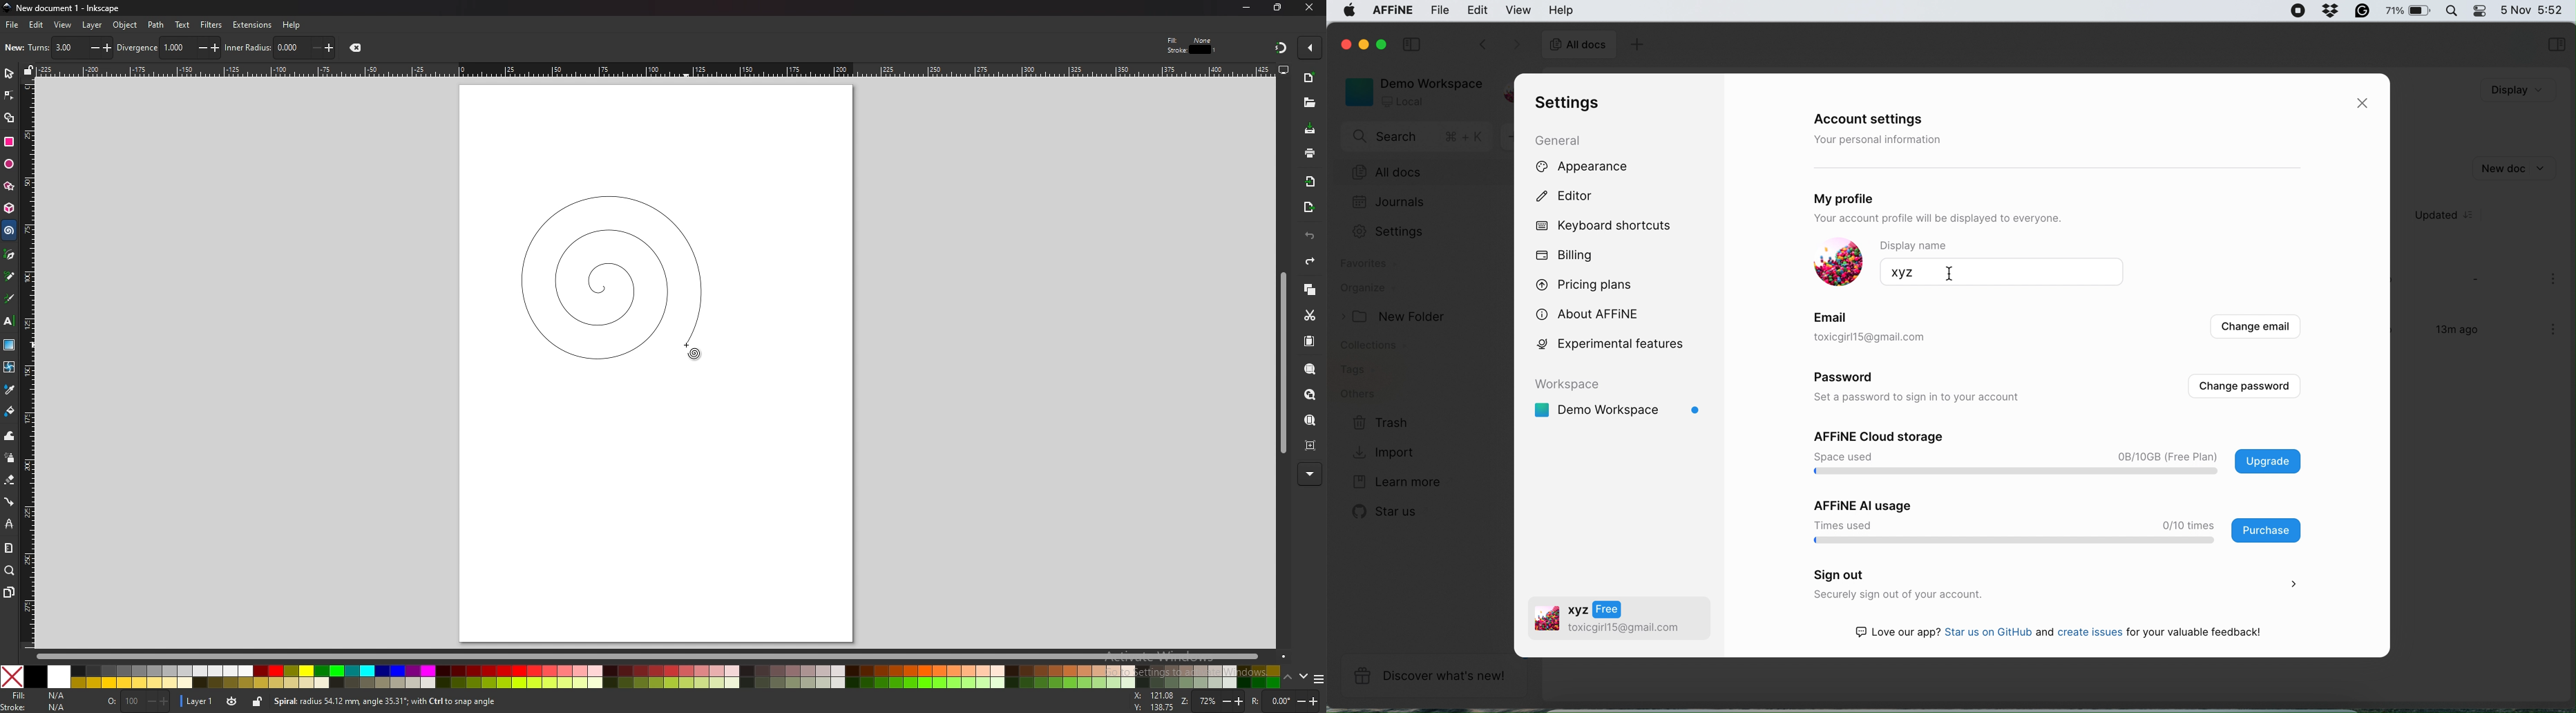 This screenshot has height=728, width=2576. What do you see at coordinates (10, 591) in the screenshot?
I see `pages` at bounding box center [10, 591].